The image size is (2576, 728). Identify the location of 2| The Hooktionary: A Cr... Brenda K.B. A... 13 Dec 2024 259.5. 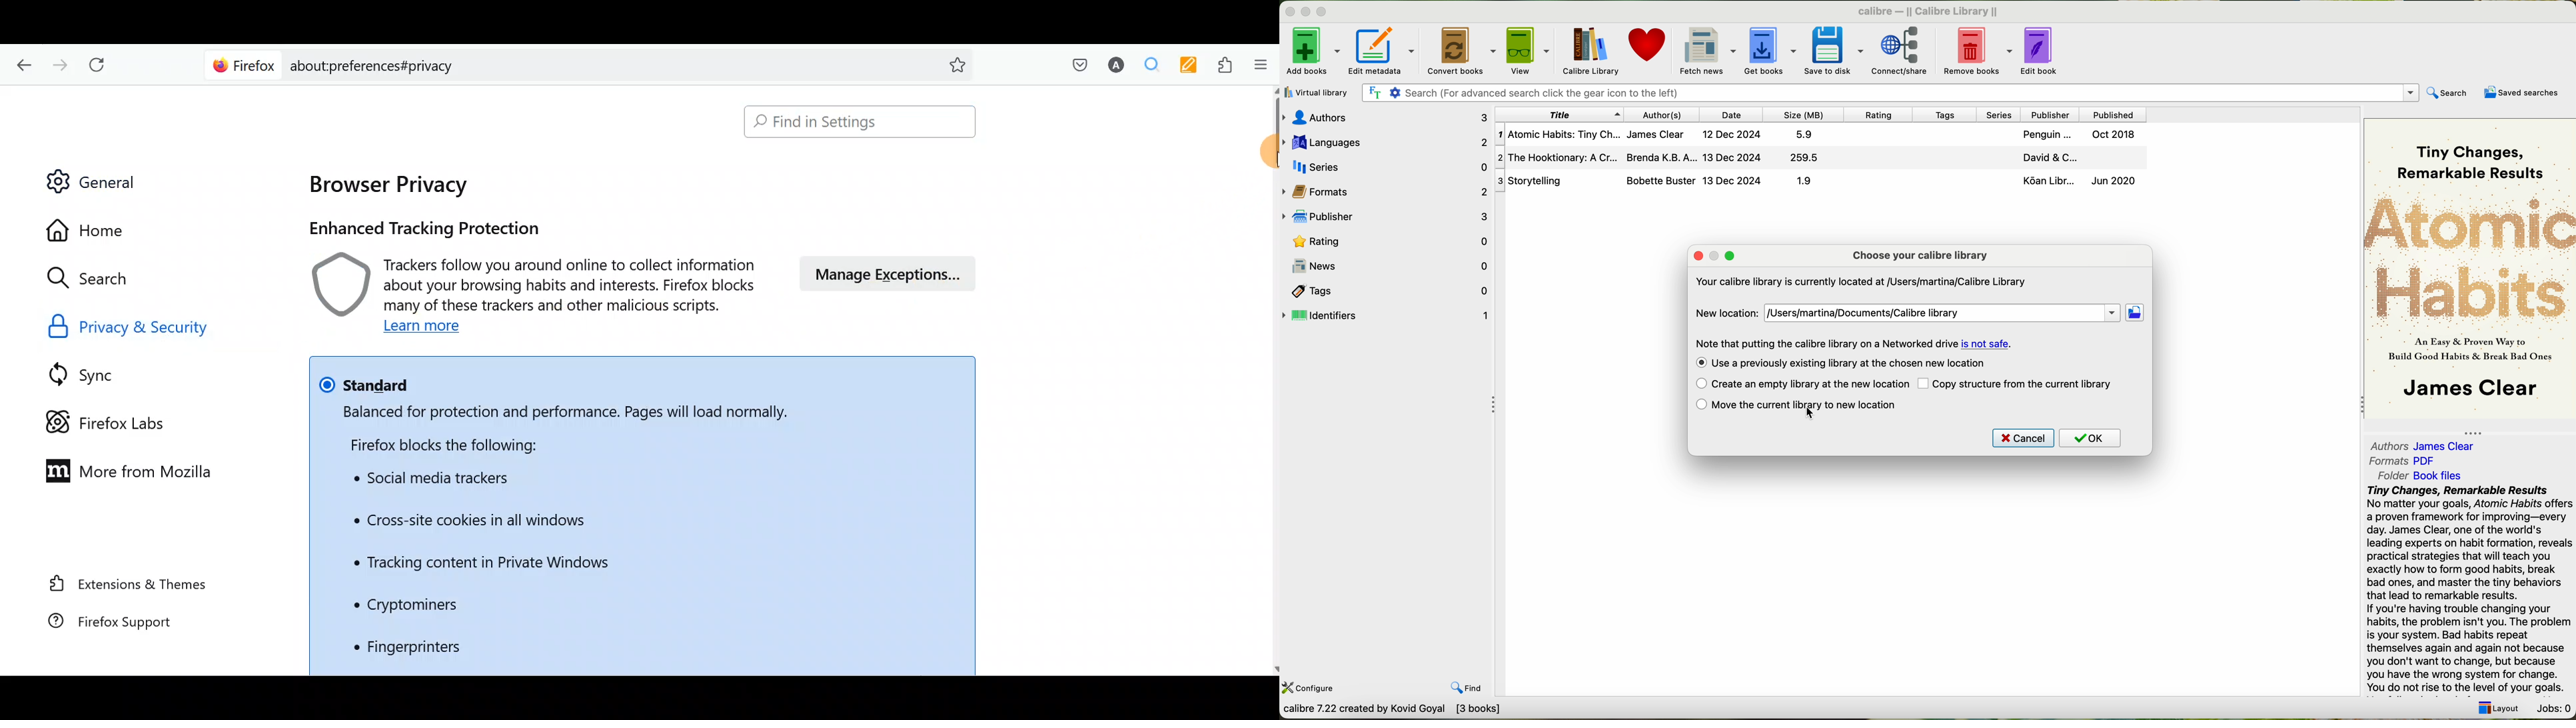
(1666, 157).